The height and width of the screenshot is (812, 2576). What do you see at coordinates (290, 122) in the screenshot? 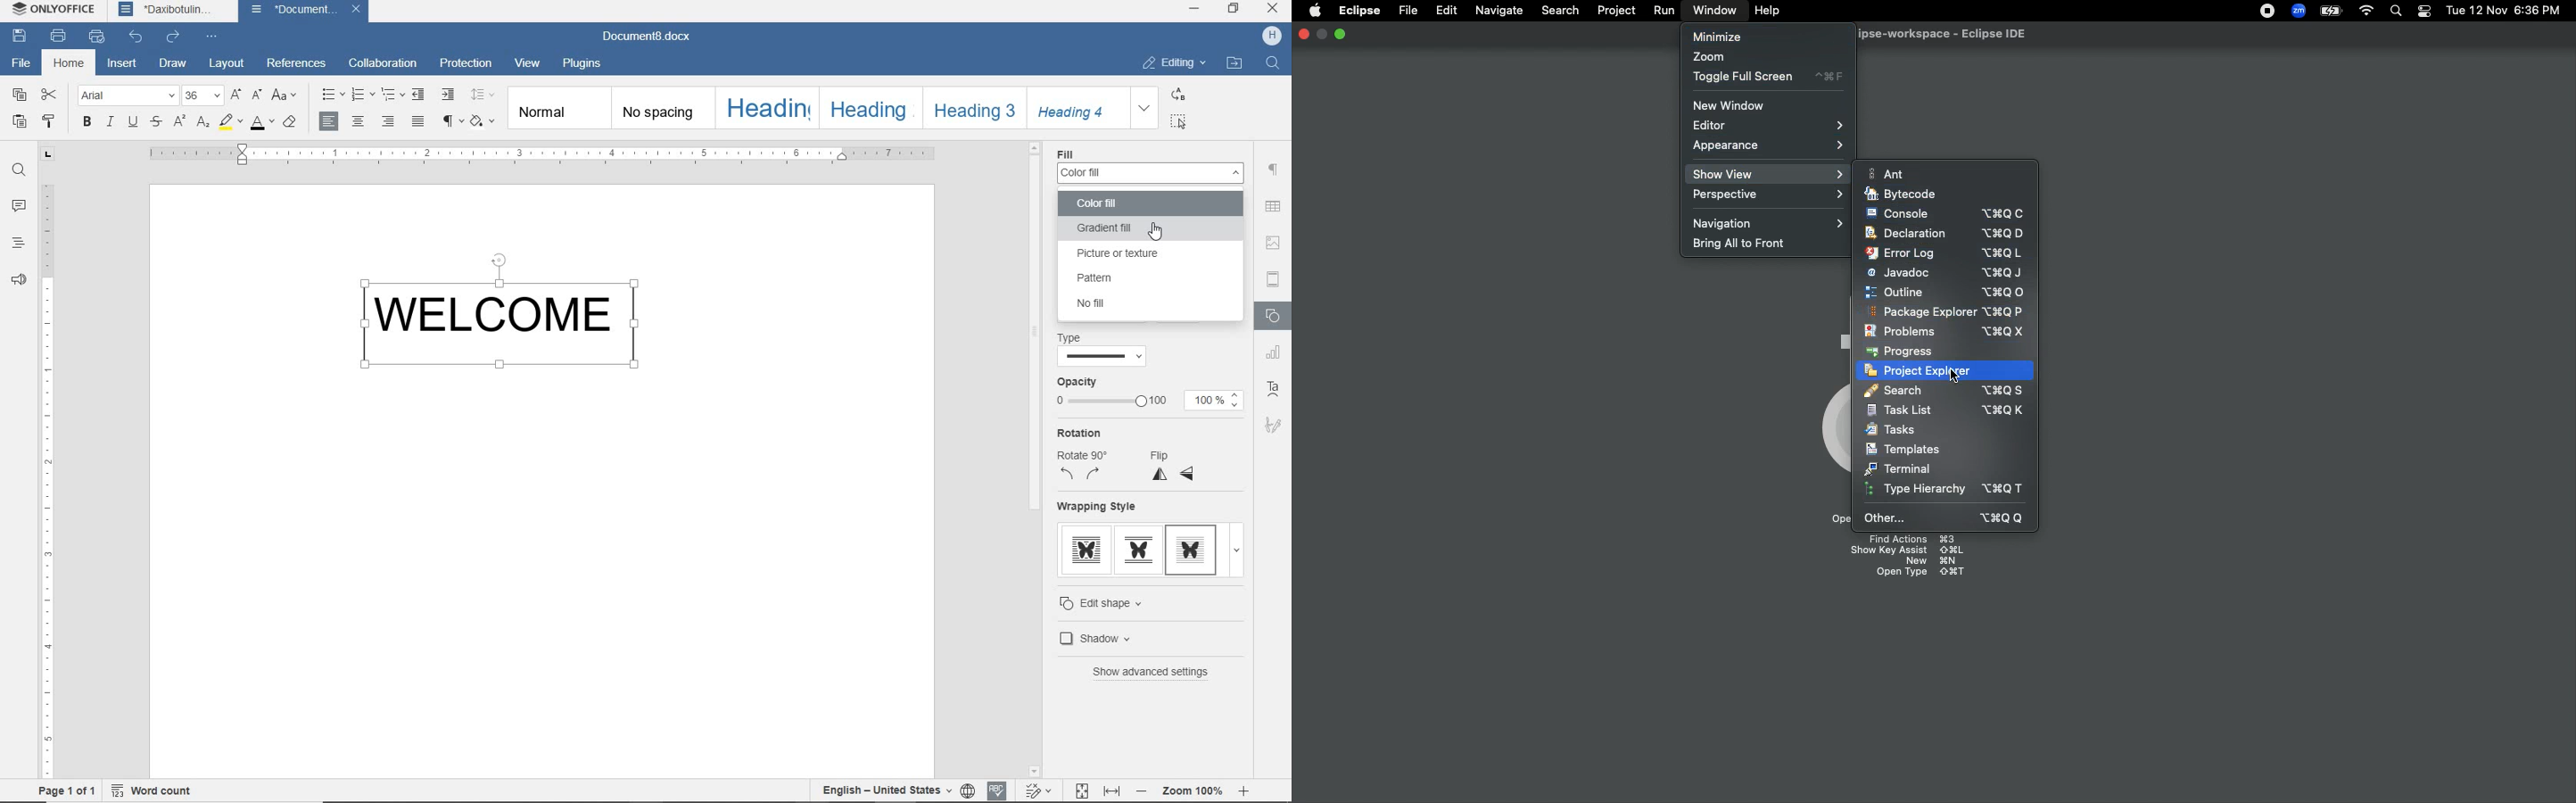
I see `CLEAR STYLE` at bounding box center [290, 122].